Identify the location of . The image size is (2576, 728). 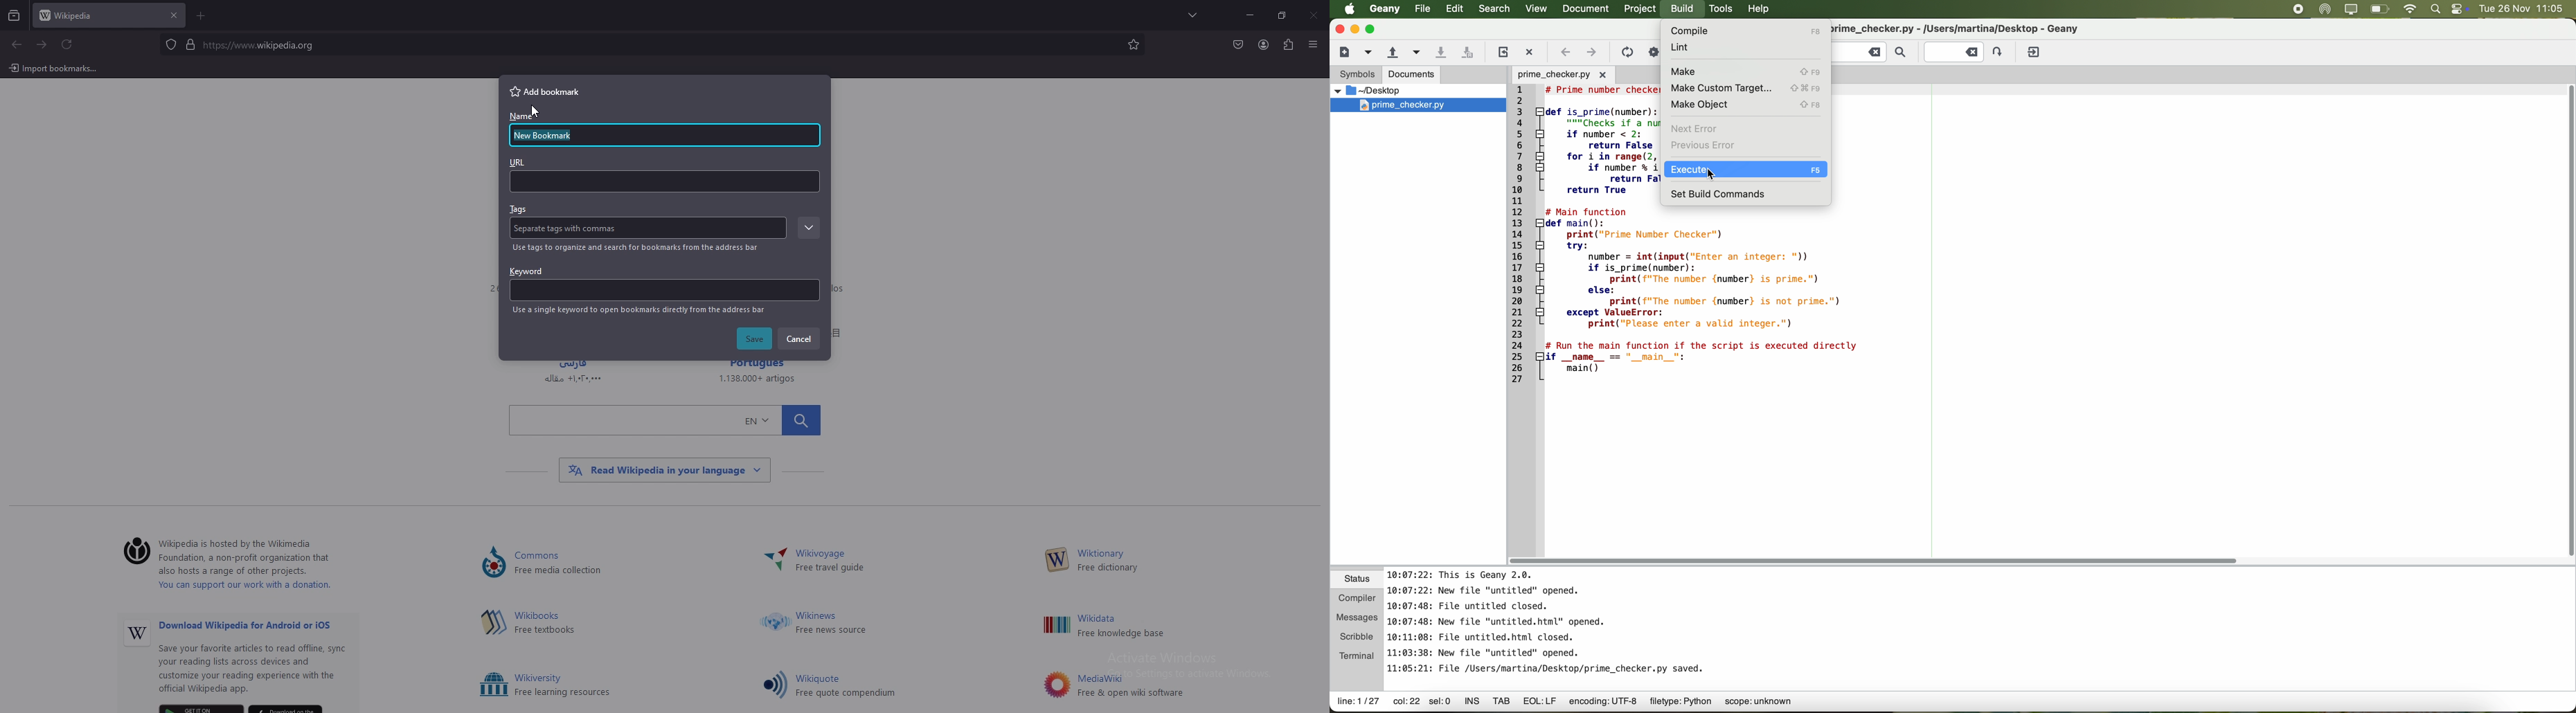
(664, 470).